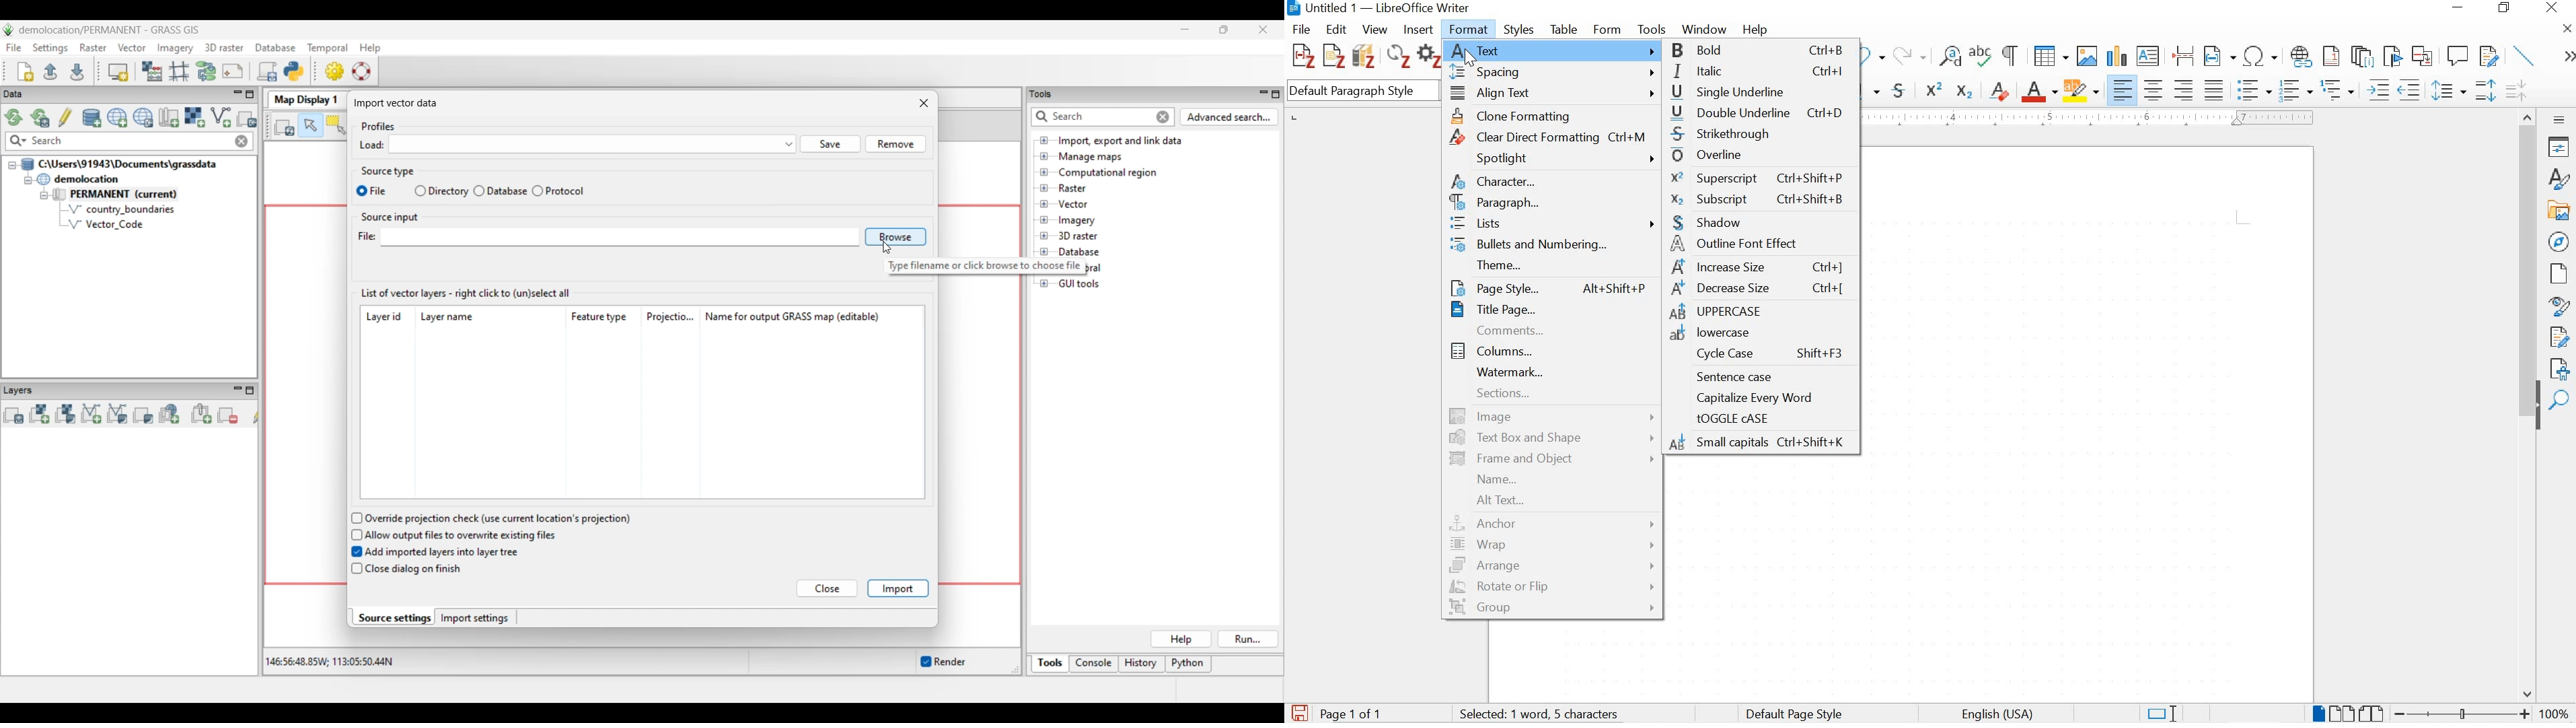 Image resolution: width=2576 pixels, height=728 pixels. Describe the element at coordinates (2485, 92) in the screenshot. I see `increase paragraph spacing` at that location.